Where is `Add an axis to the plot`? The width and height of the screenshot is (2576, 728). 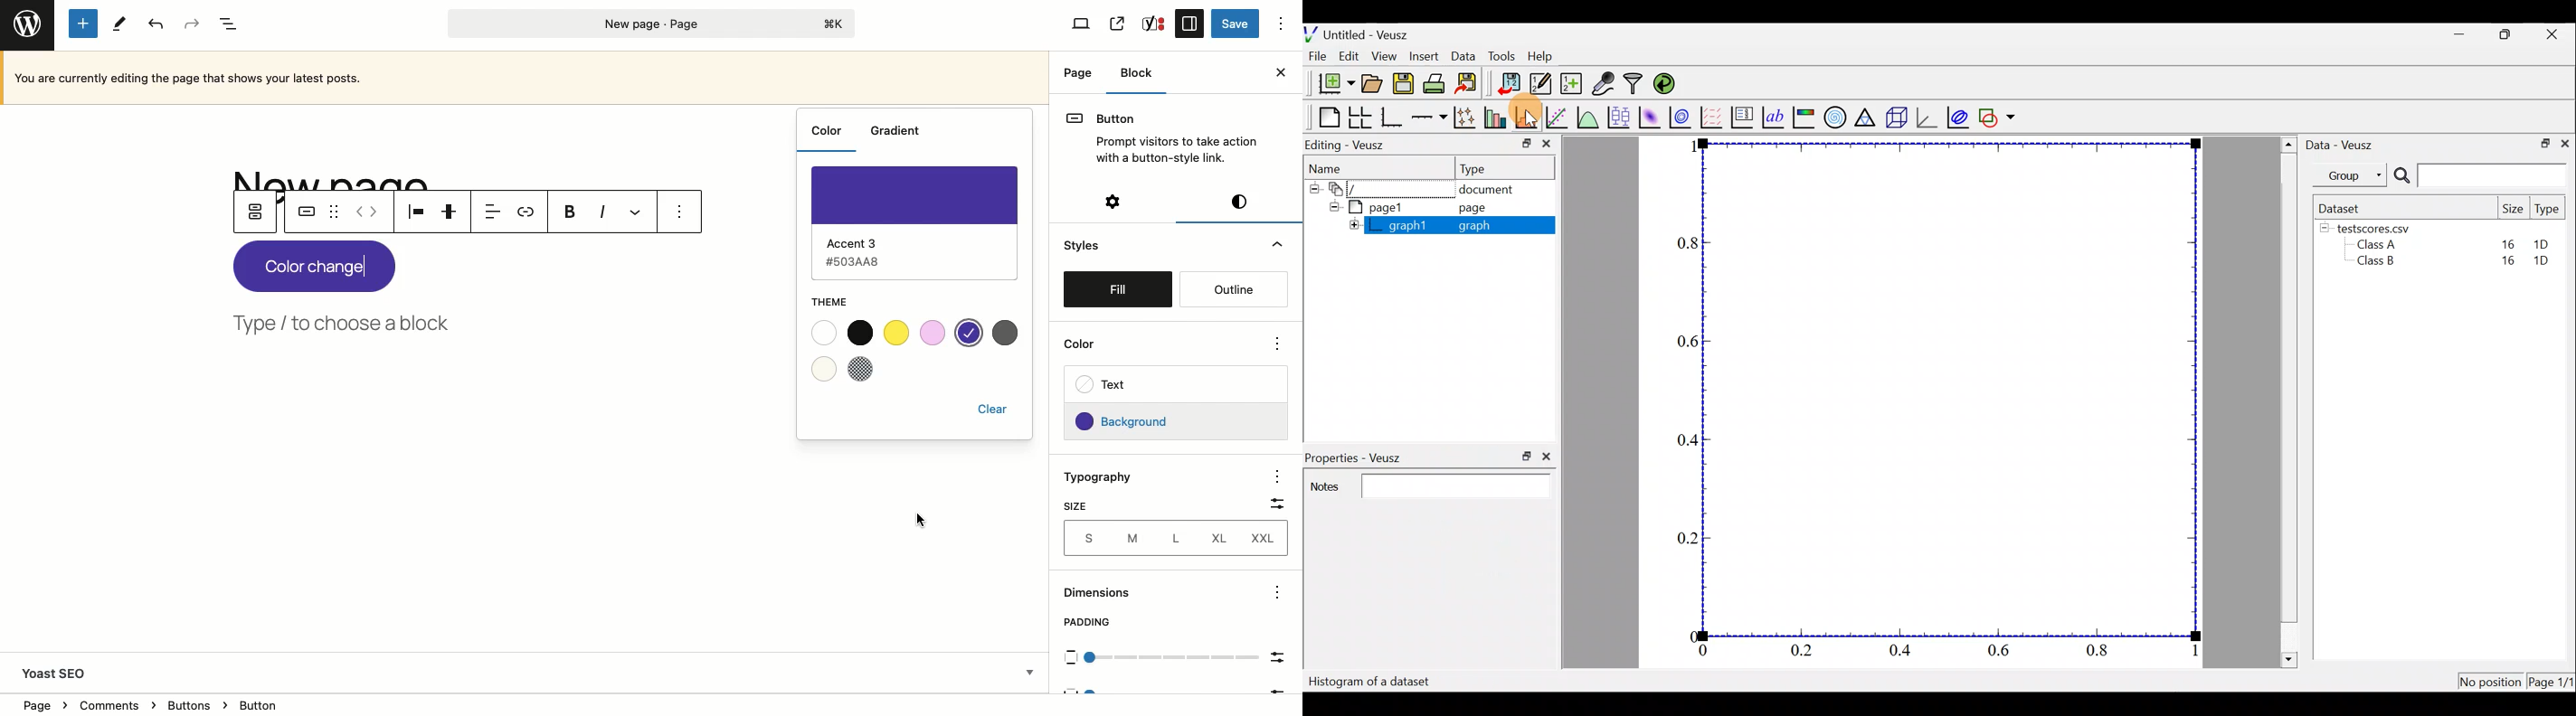
Add an axis to the plot is located at coordinates (1428, 118).